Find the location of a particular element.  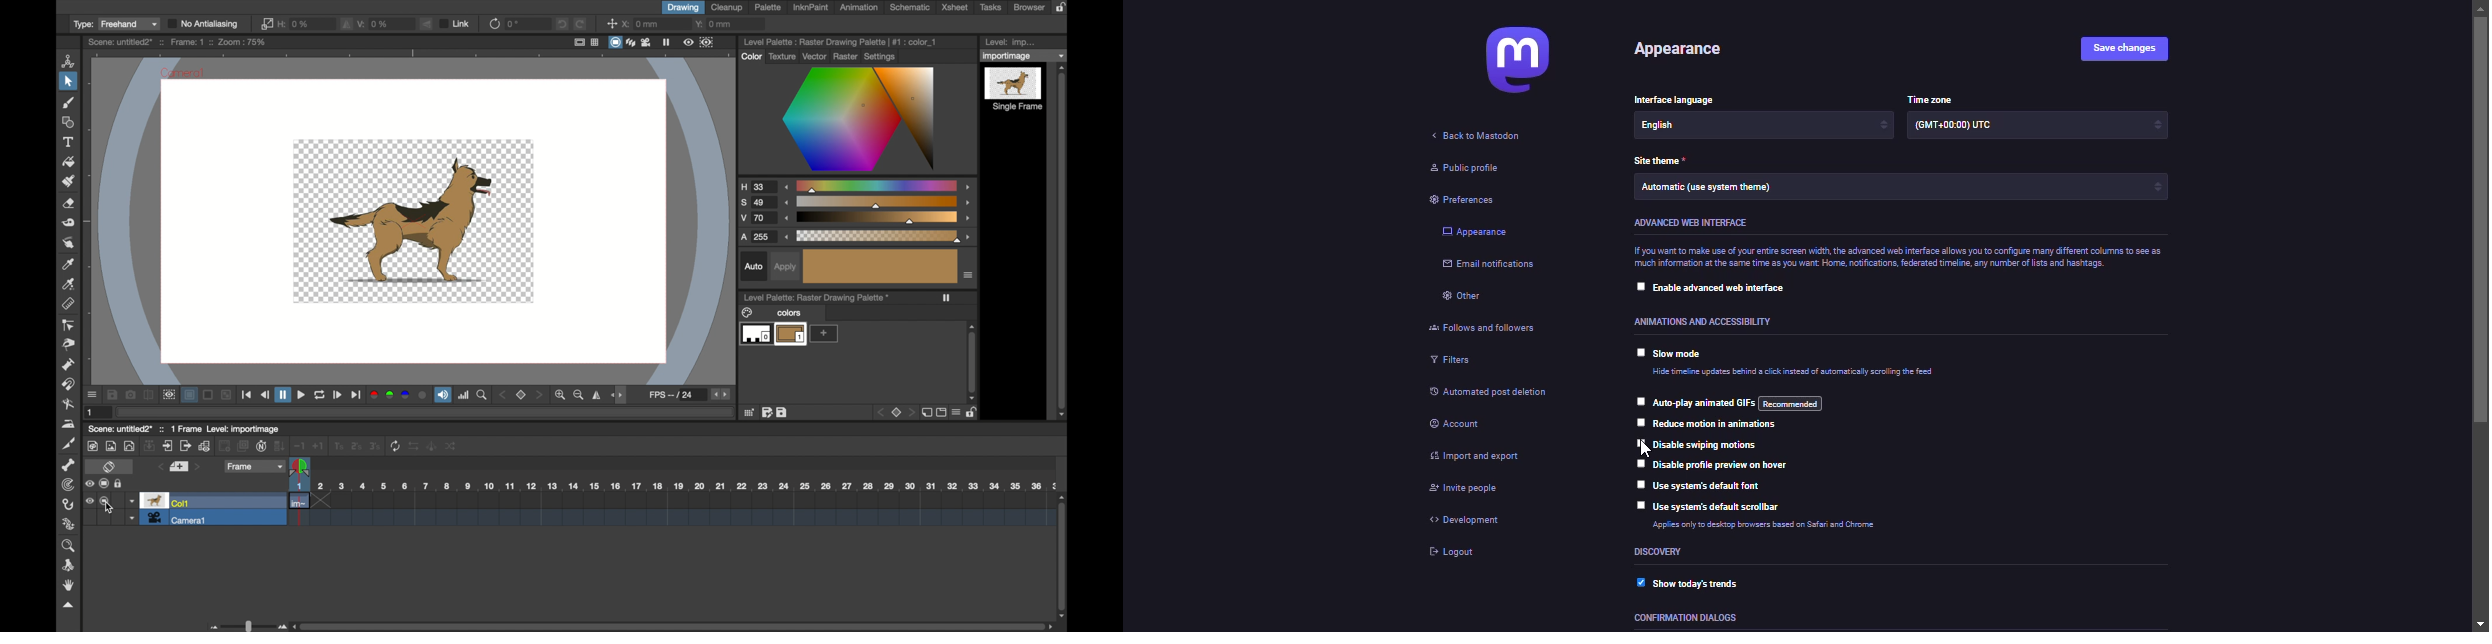

time zone is located at coordinates (1970, 125).